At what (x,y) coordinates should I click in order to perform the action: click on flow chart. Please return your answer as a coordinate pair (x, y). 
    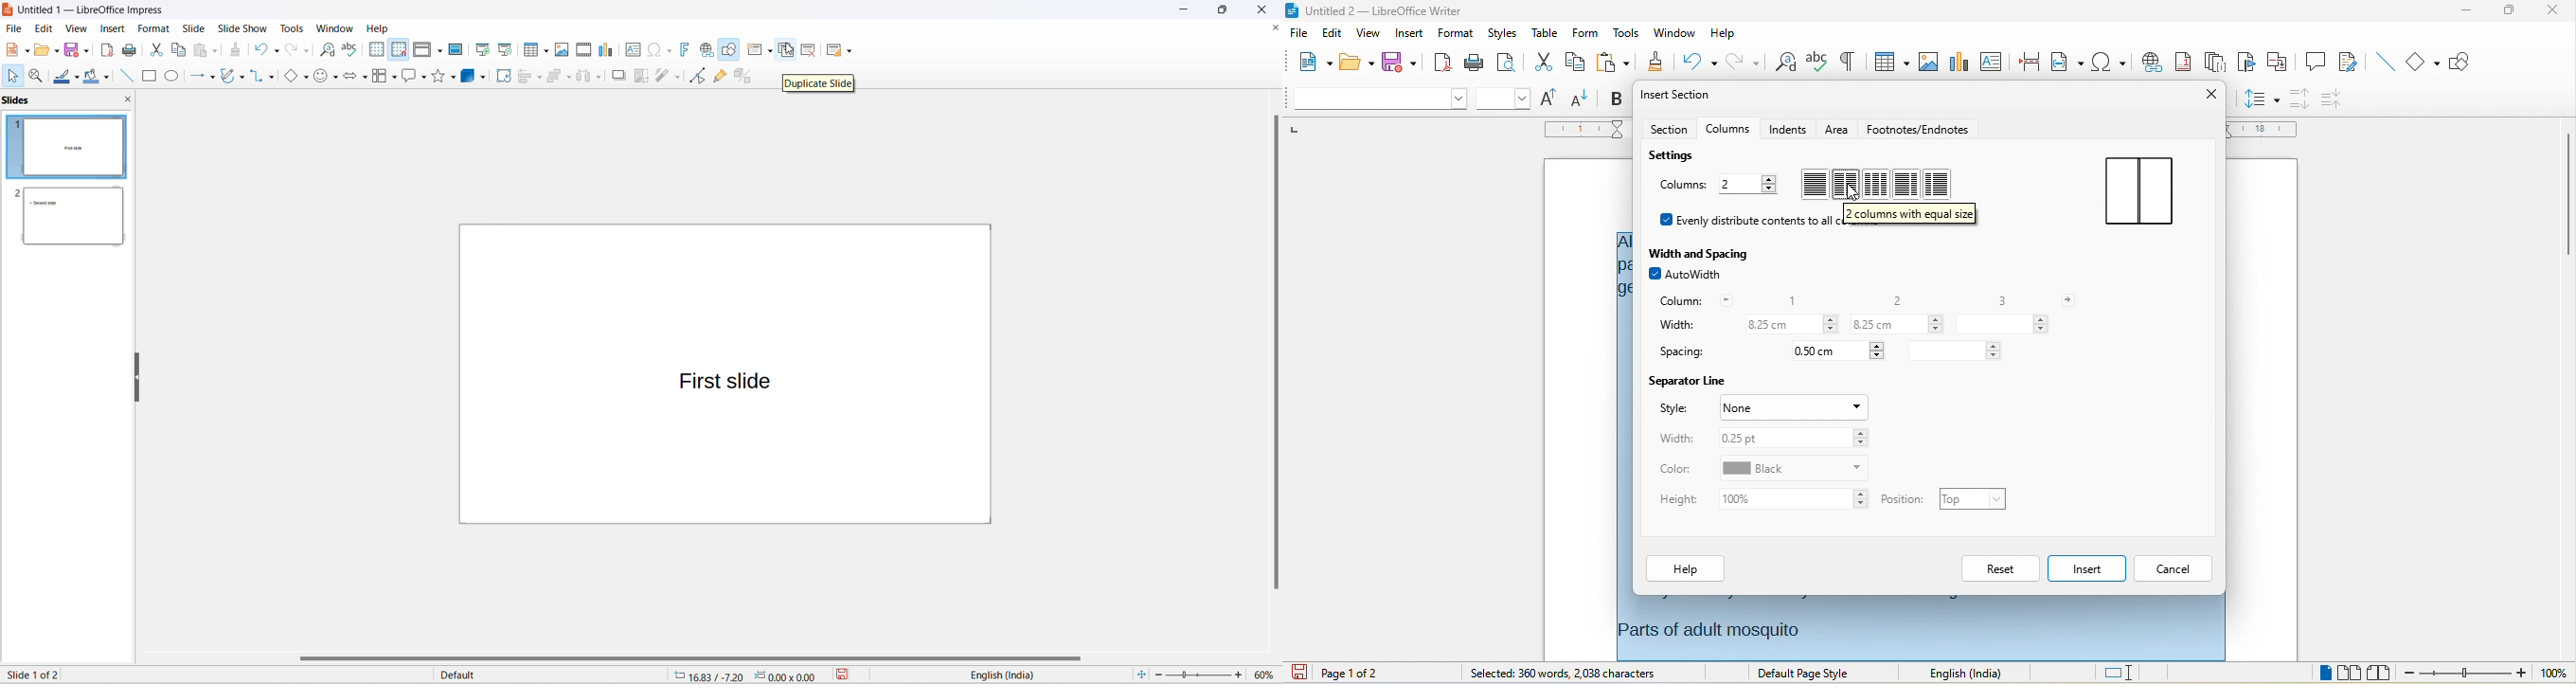
    Looking at the image, I should click on (377, 76).